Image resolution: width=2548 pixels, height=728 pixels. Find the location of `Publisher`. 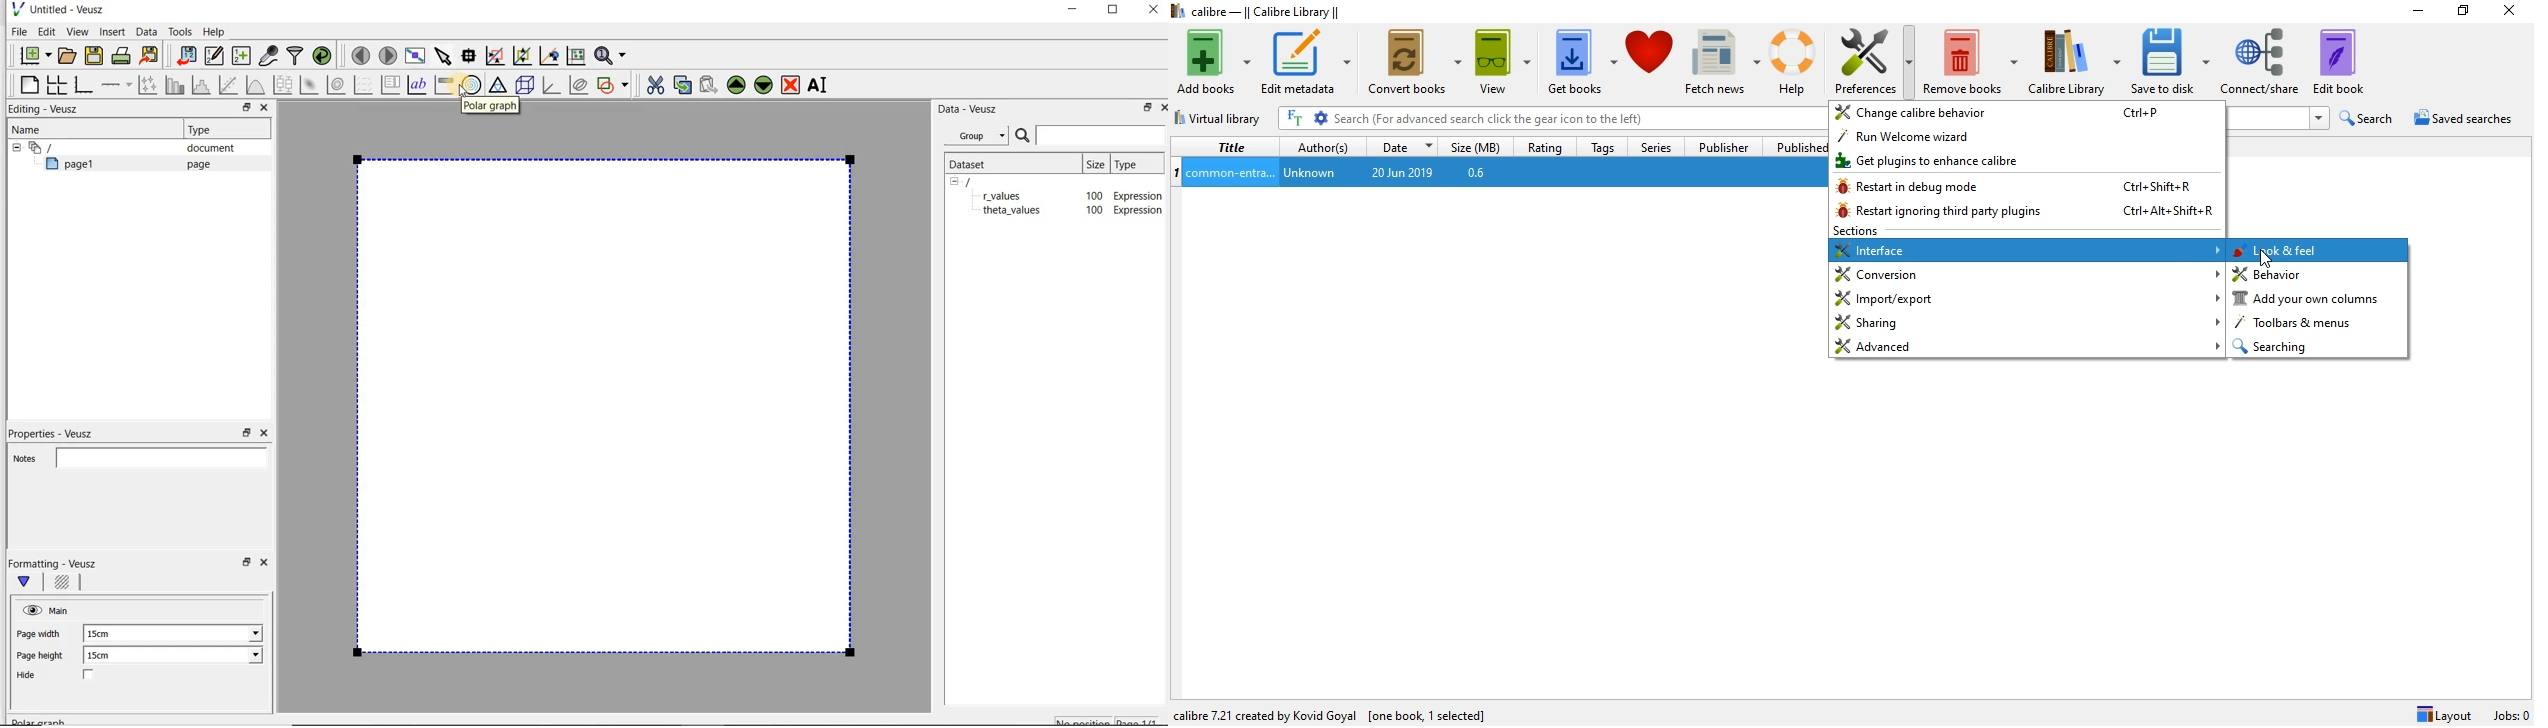

Publisher is located at coordinates (1726, 147).